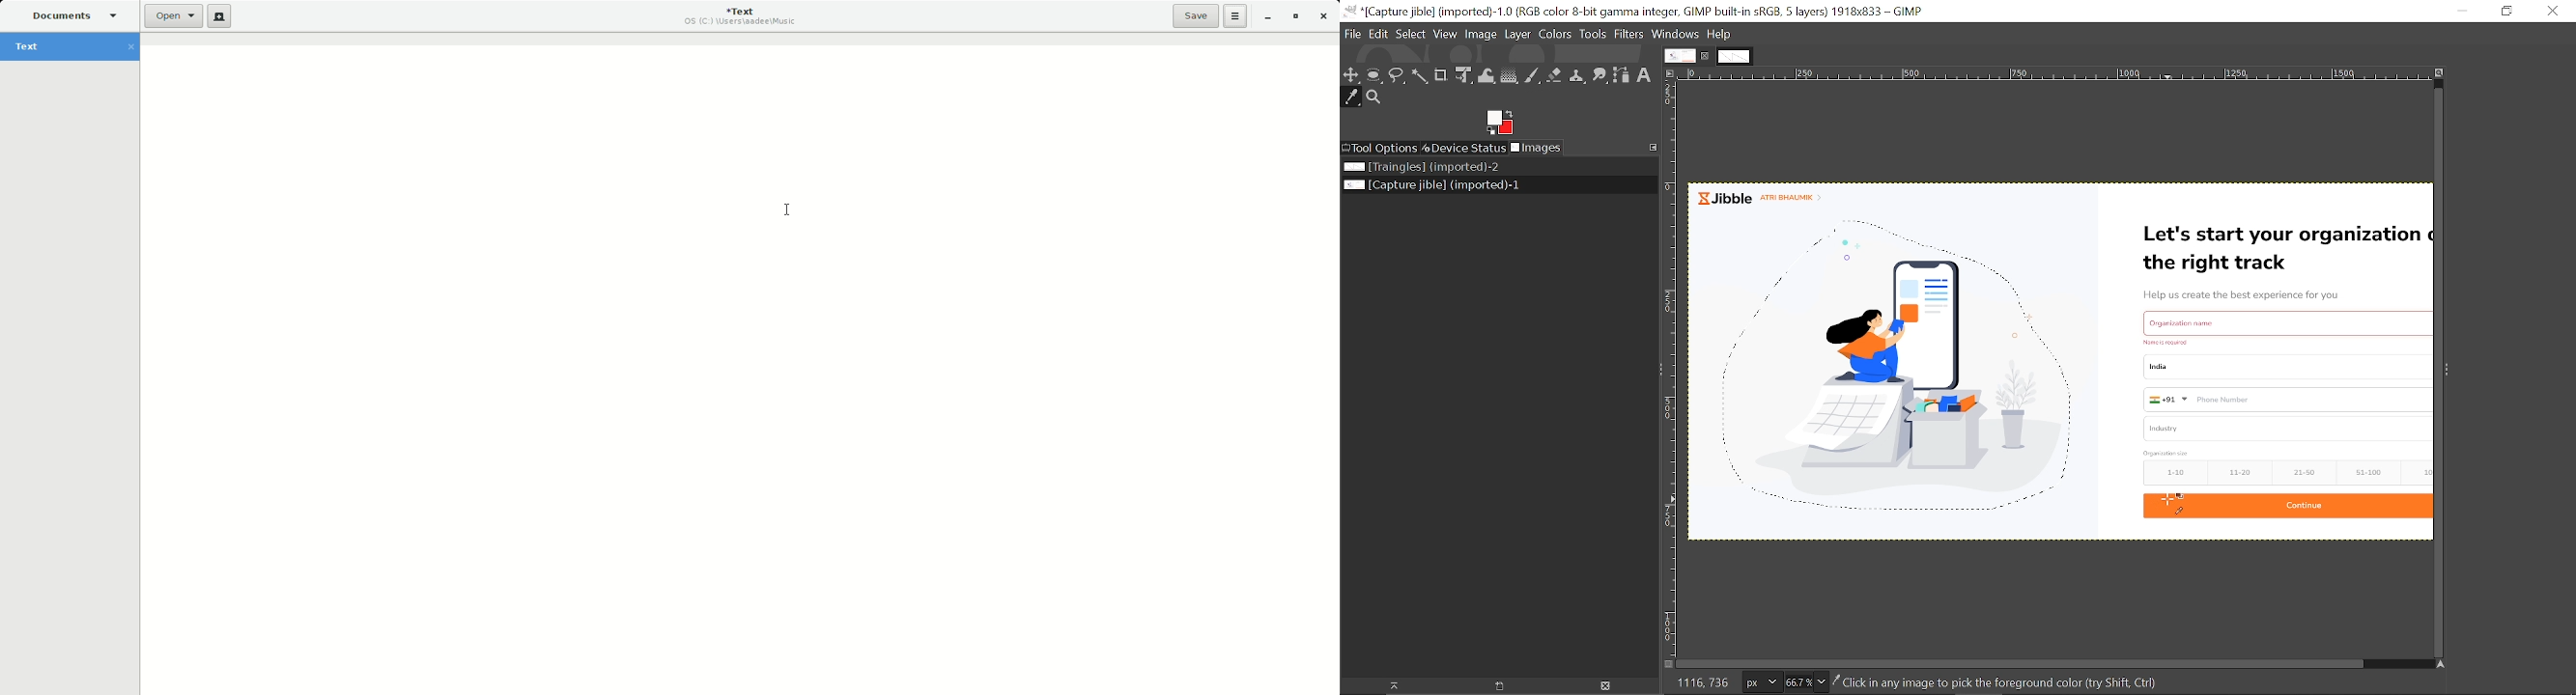  Describe the element at coordinates (1373, 97) in the screenshot. I see `Zoom tool` at that location.